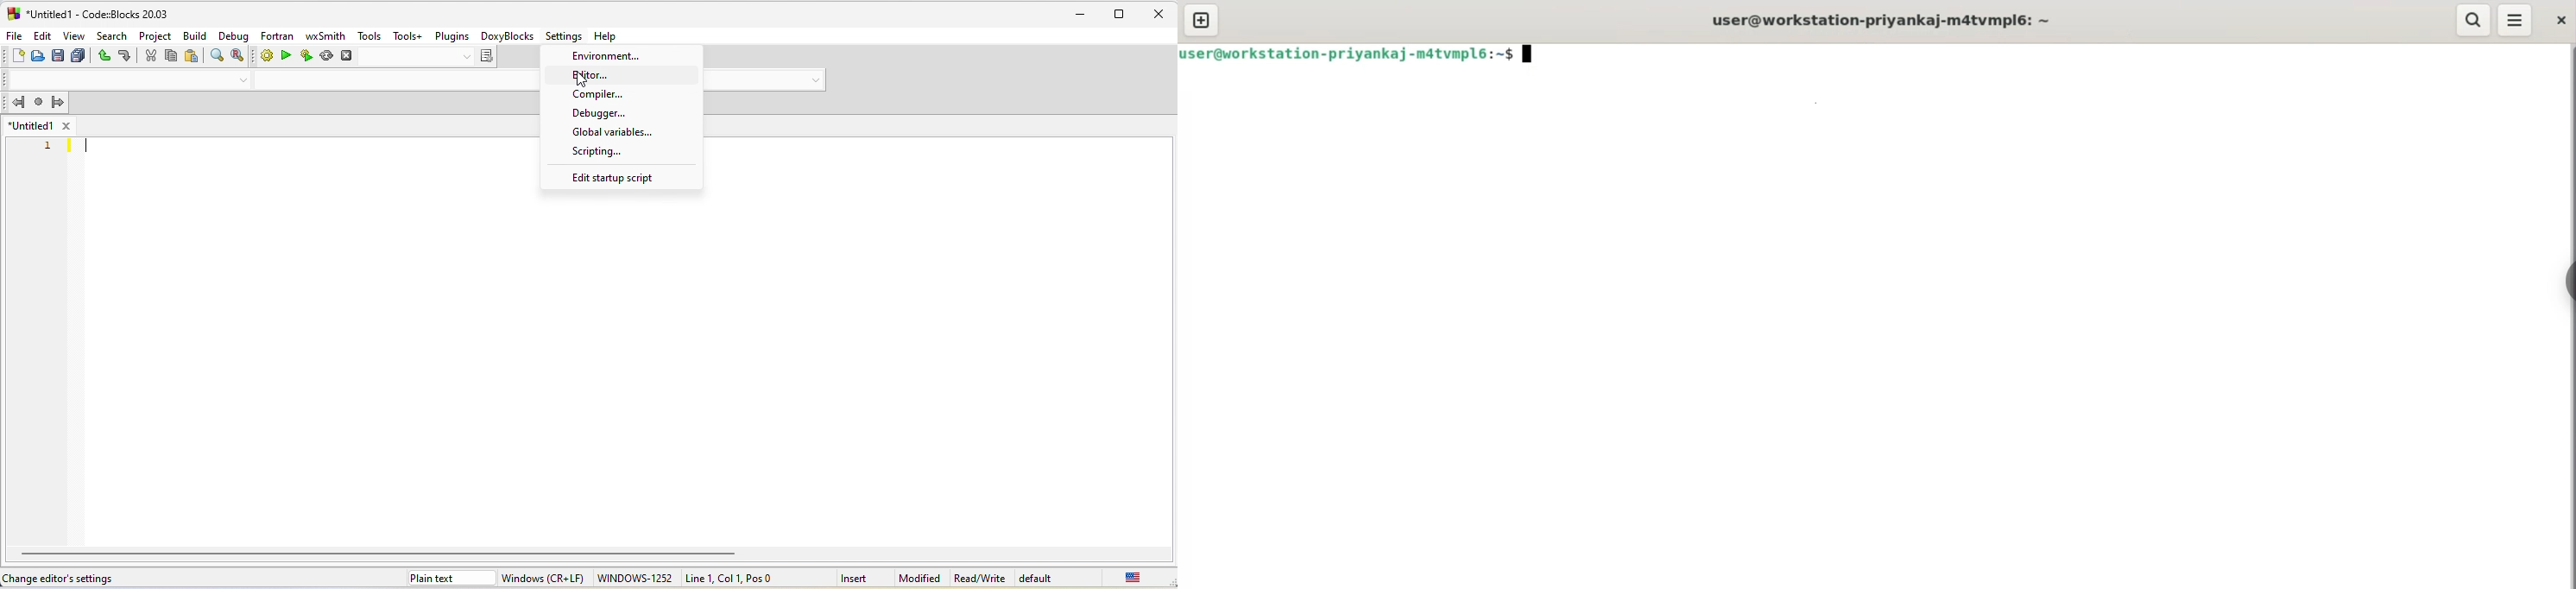 The width and height of the screenshot is (2576, 616). What do you see at coordinates (306, 55) in the screenshot?
I see `build and run` at bounding box center [306, 55].